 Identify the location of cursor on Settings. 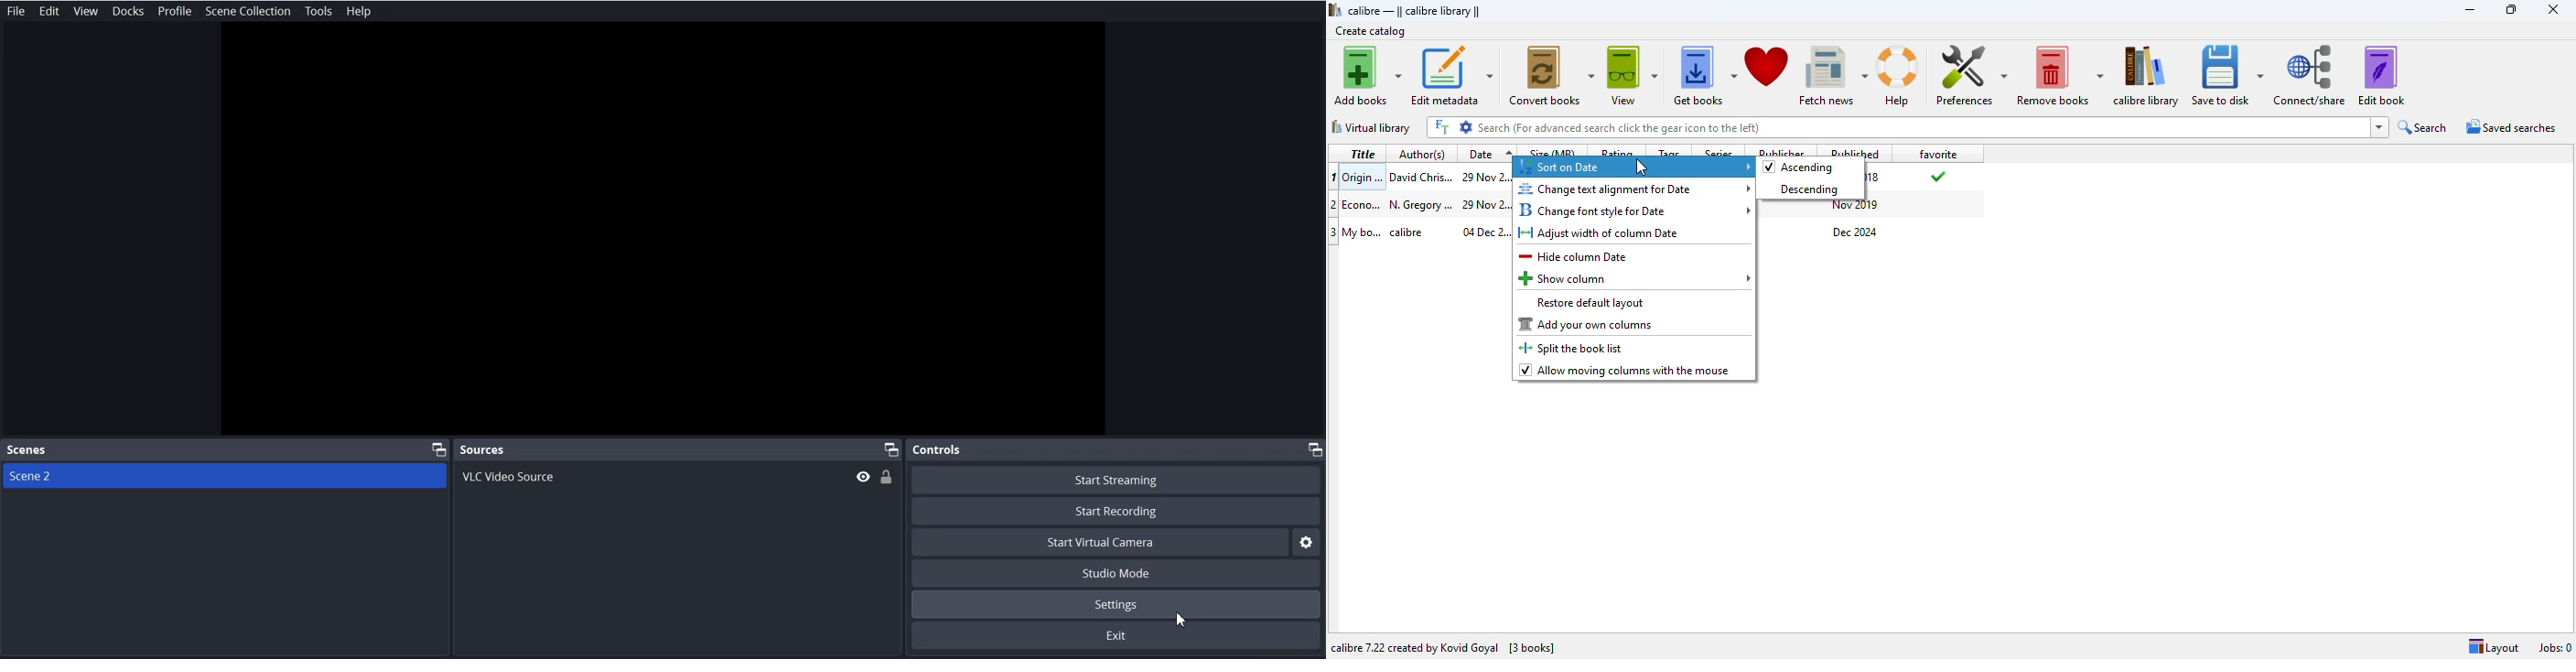
(1183, 618).